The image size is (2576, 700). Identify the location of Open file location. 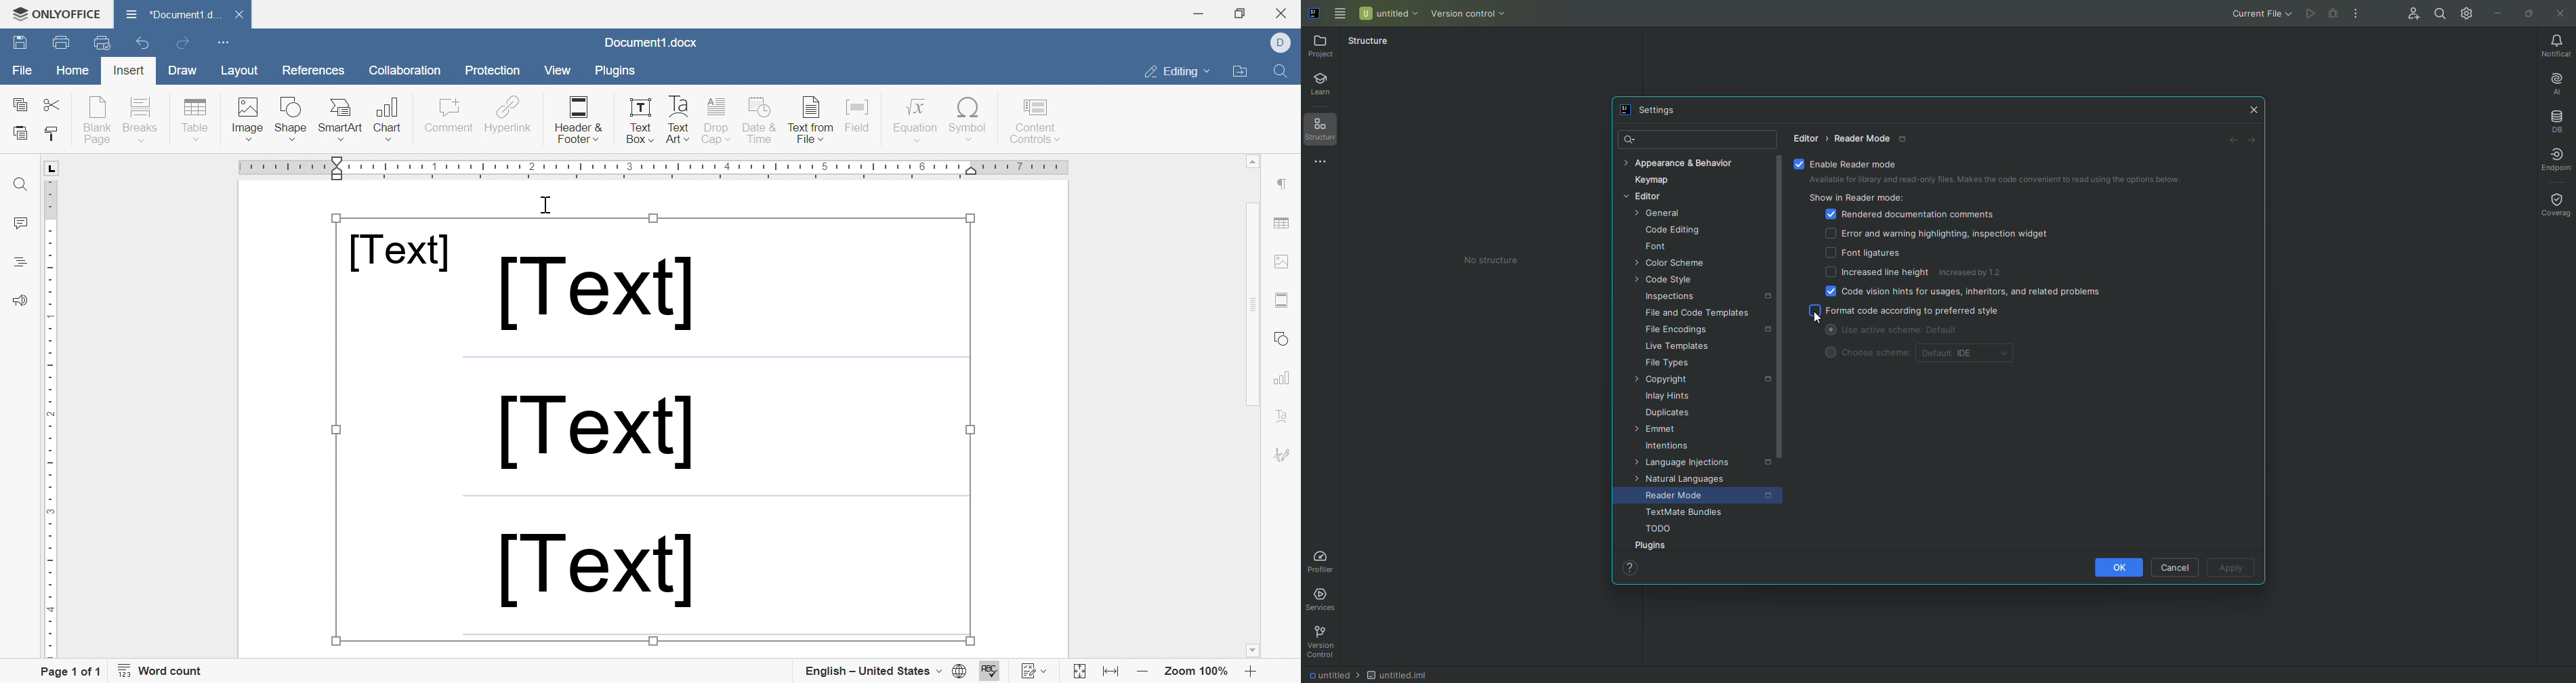
(1238, 72).